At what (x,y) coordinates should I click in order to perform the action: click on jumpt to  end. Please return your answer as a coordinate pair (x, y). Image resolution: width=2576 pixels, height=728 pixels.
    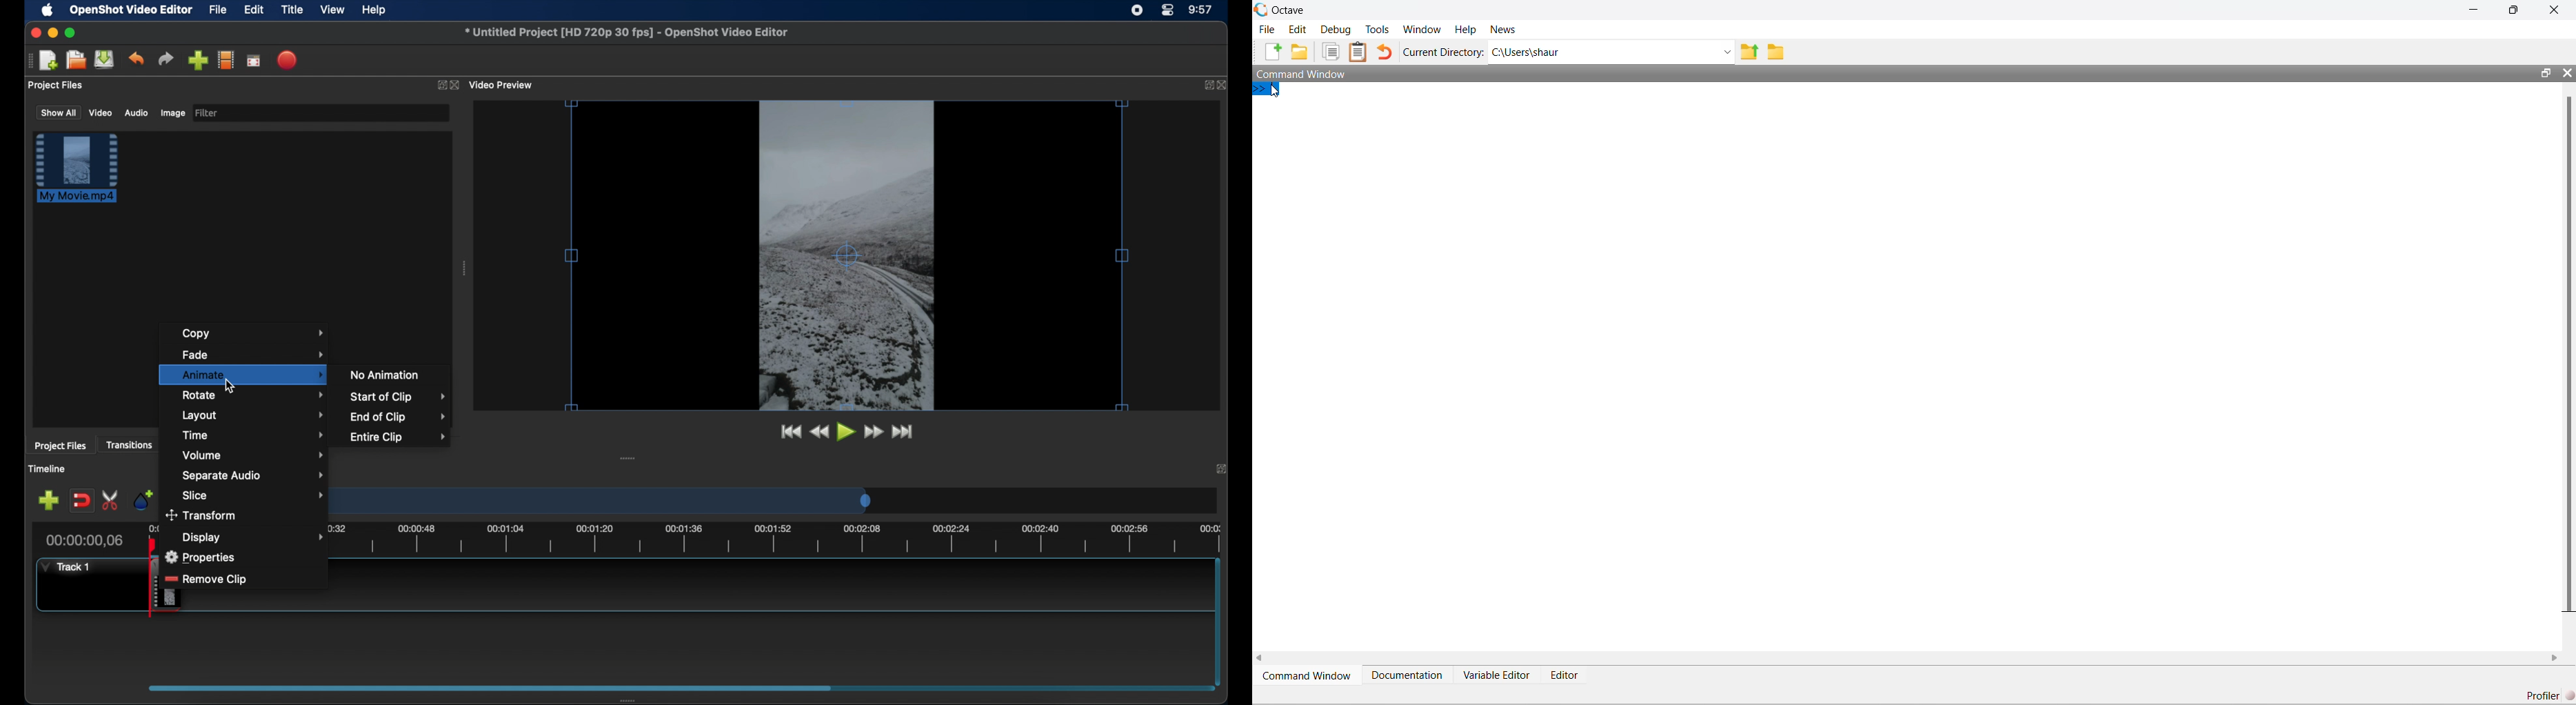
    Looking at the image, I should click on (904, 431).